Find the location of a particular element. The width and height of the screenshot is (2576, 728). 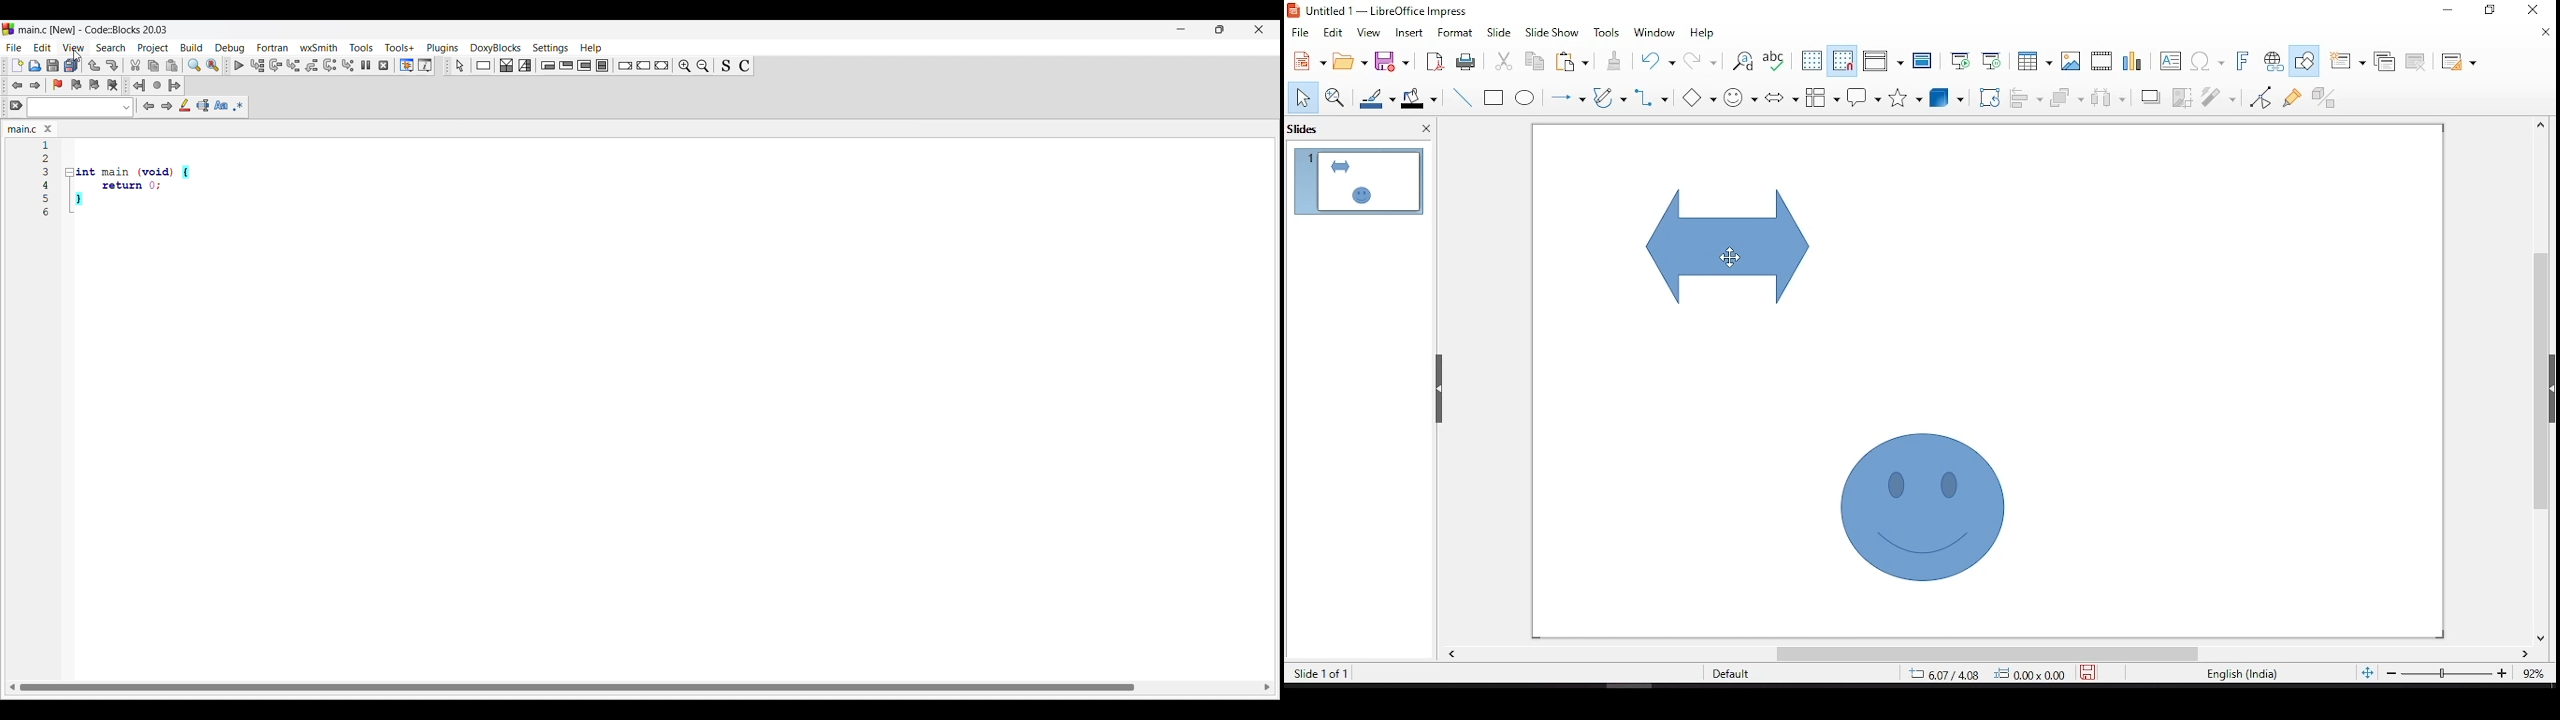

Project menu is located at coordinates (153, 48).